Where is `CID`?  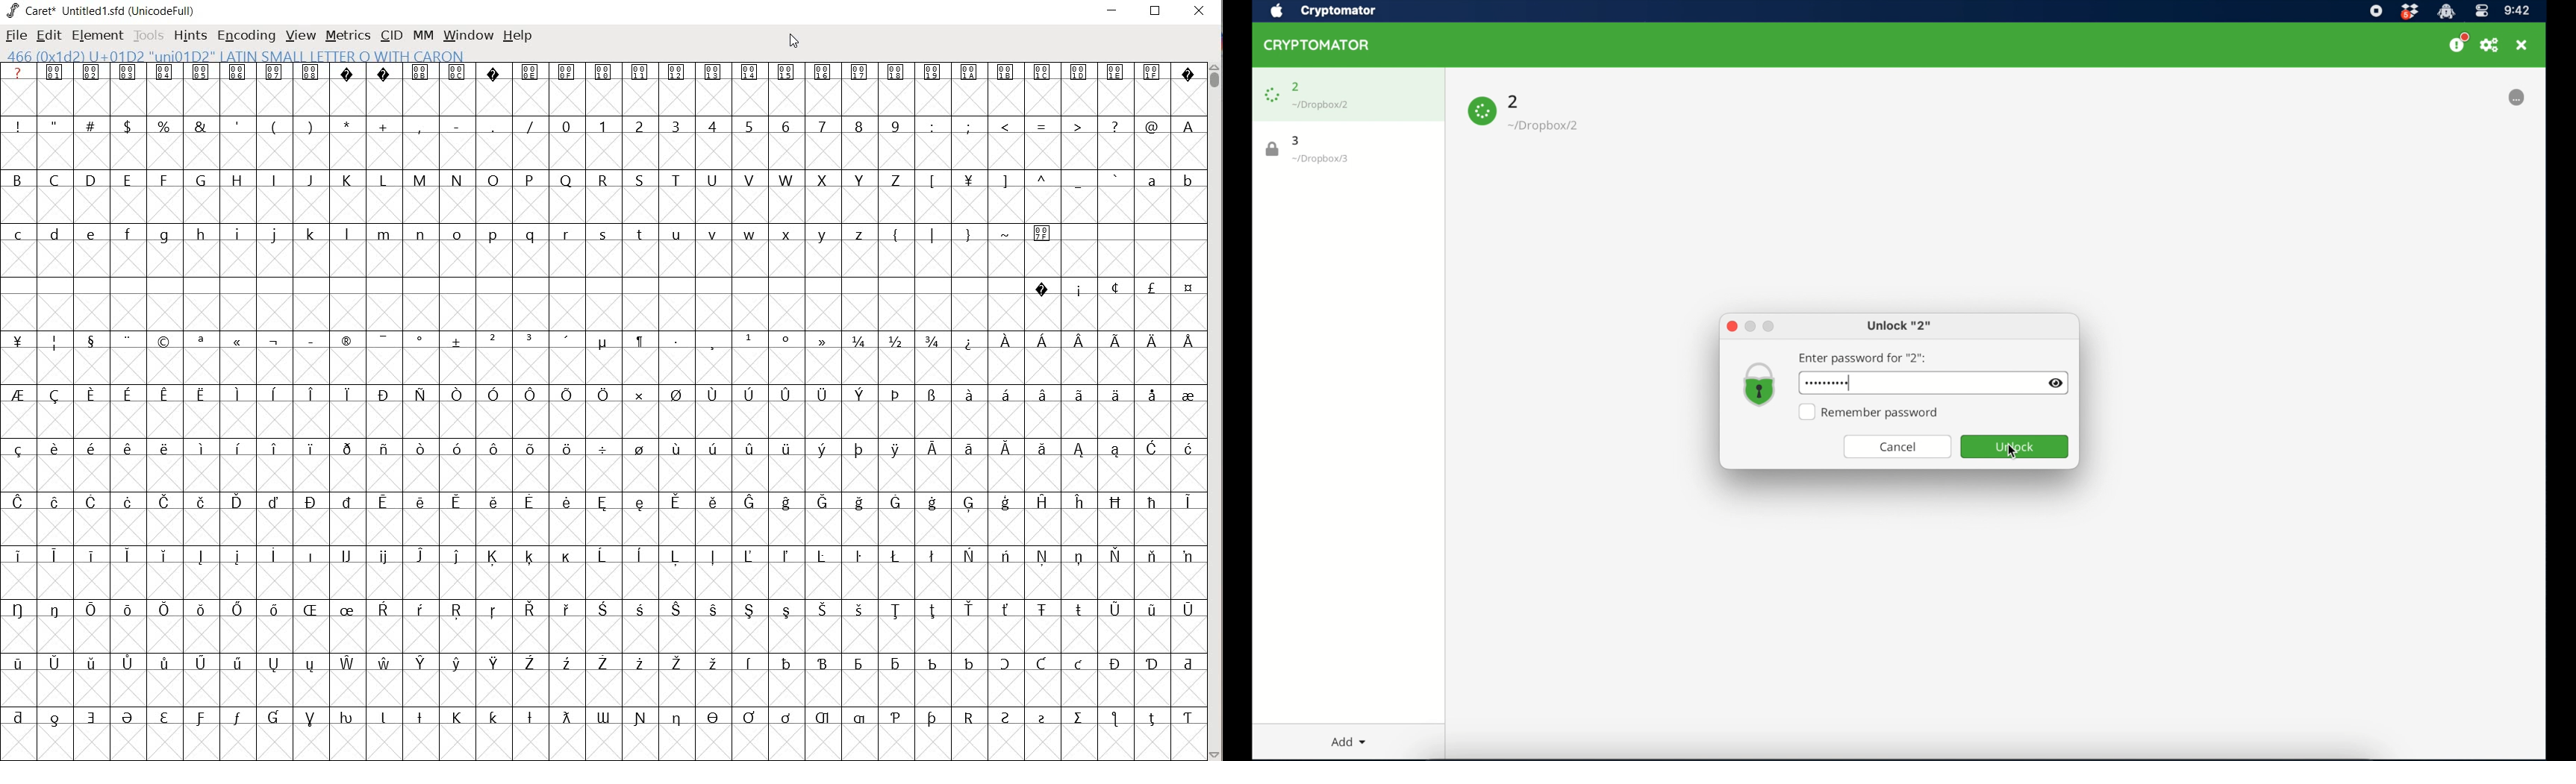
CID is located at coordinates (390, 35).